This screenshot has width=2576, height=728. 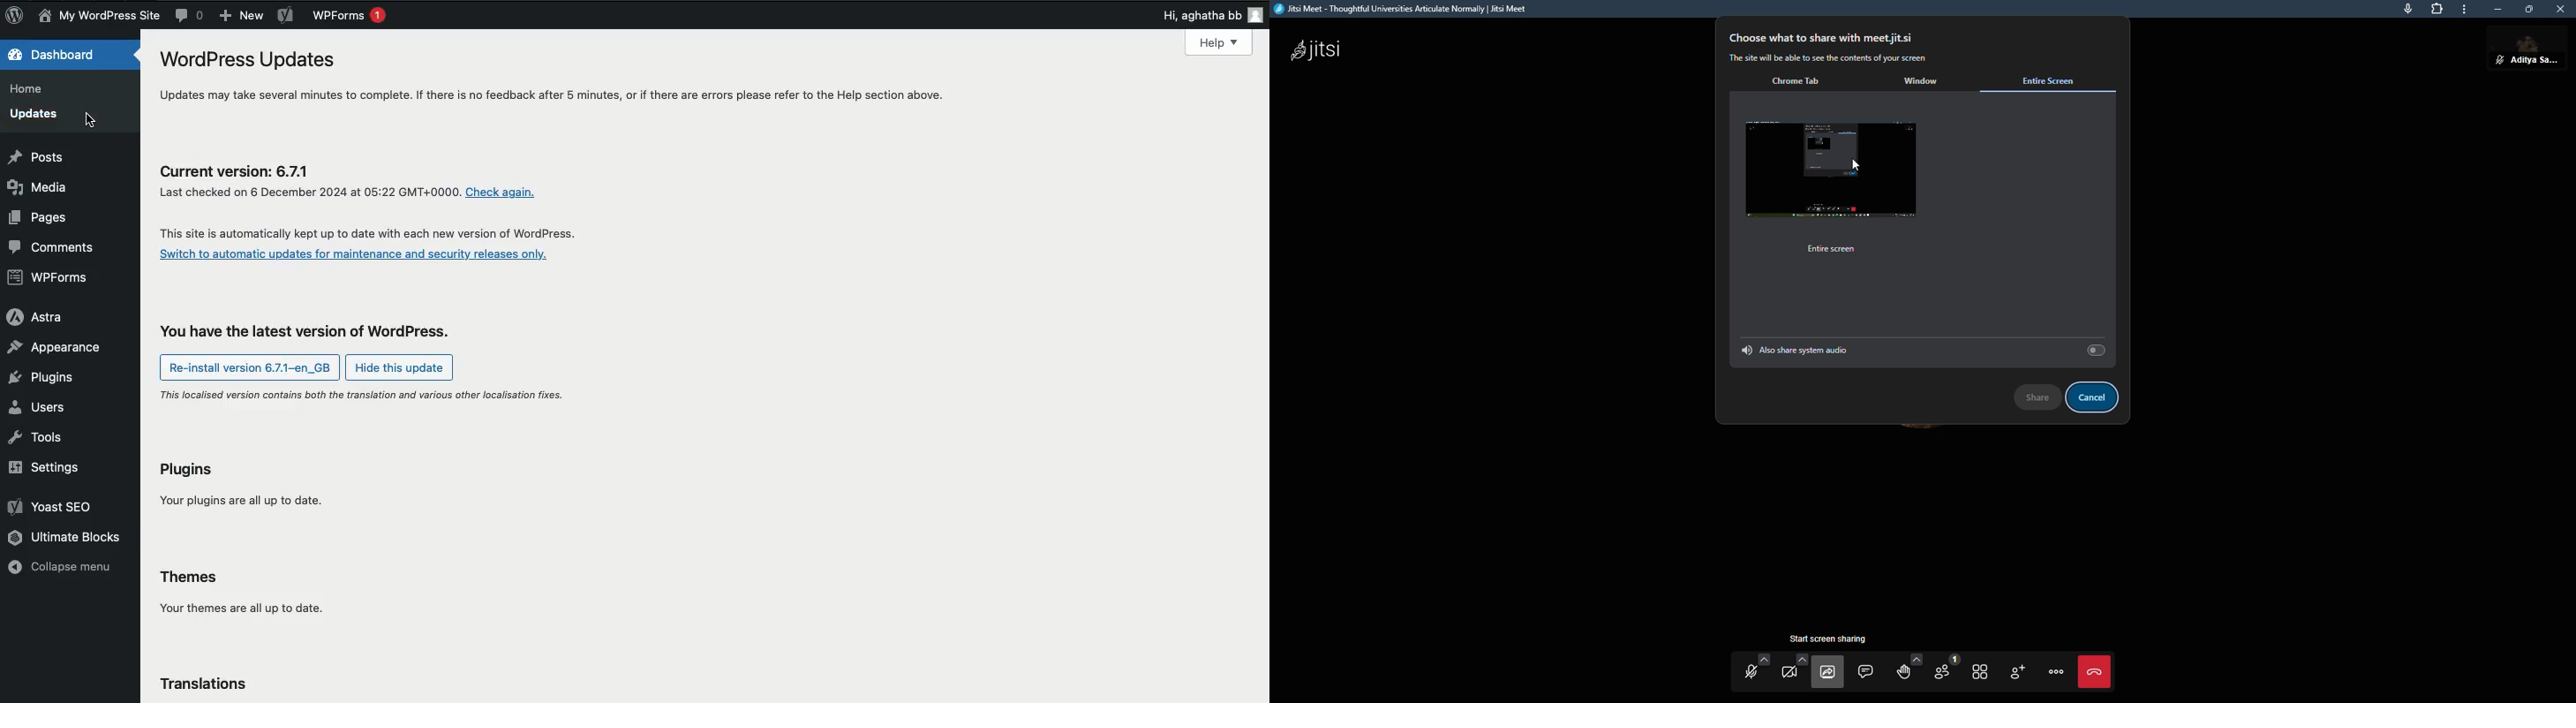 I want to click on Re-install version, so click(x=250, y=367).